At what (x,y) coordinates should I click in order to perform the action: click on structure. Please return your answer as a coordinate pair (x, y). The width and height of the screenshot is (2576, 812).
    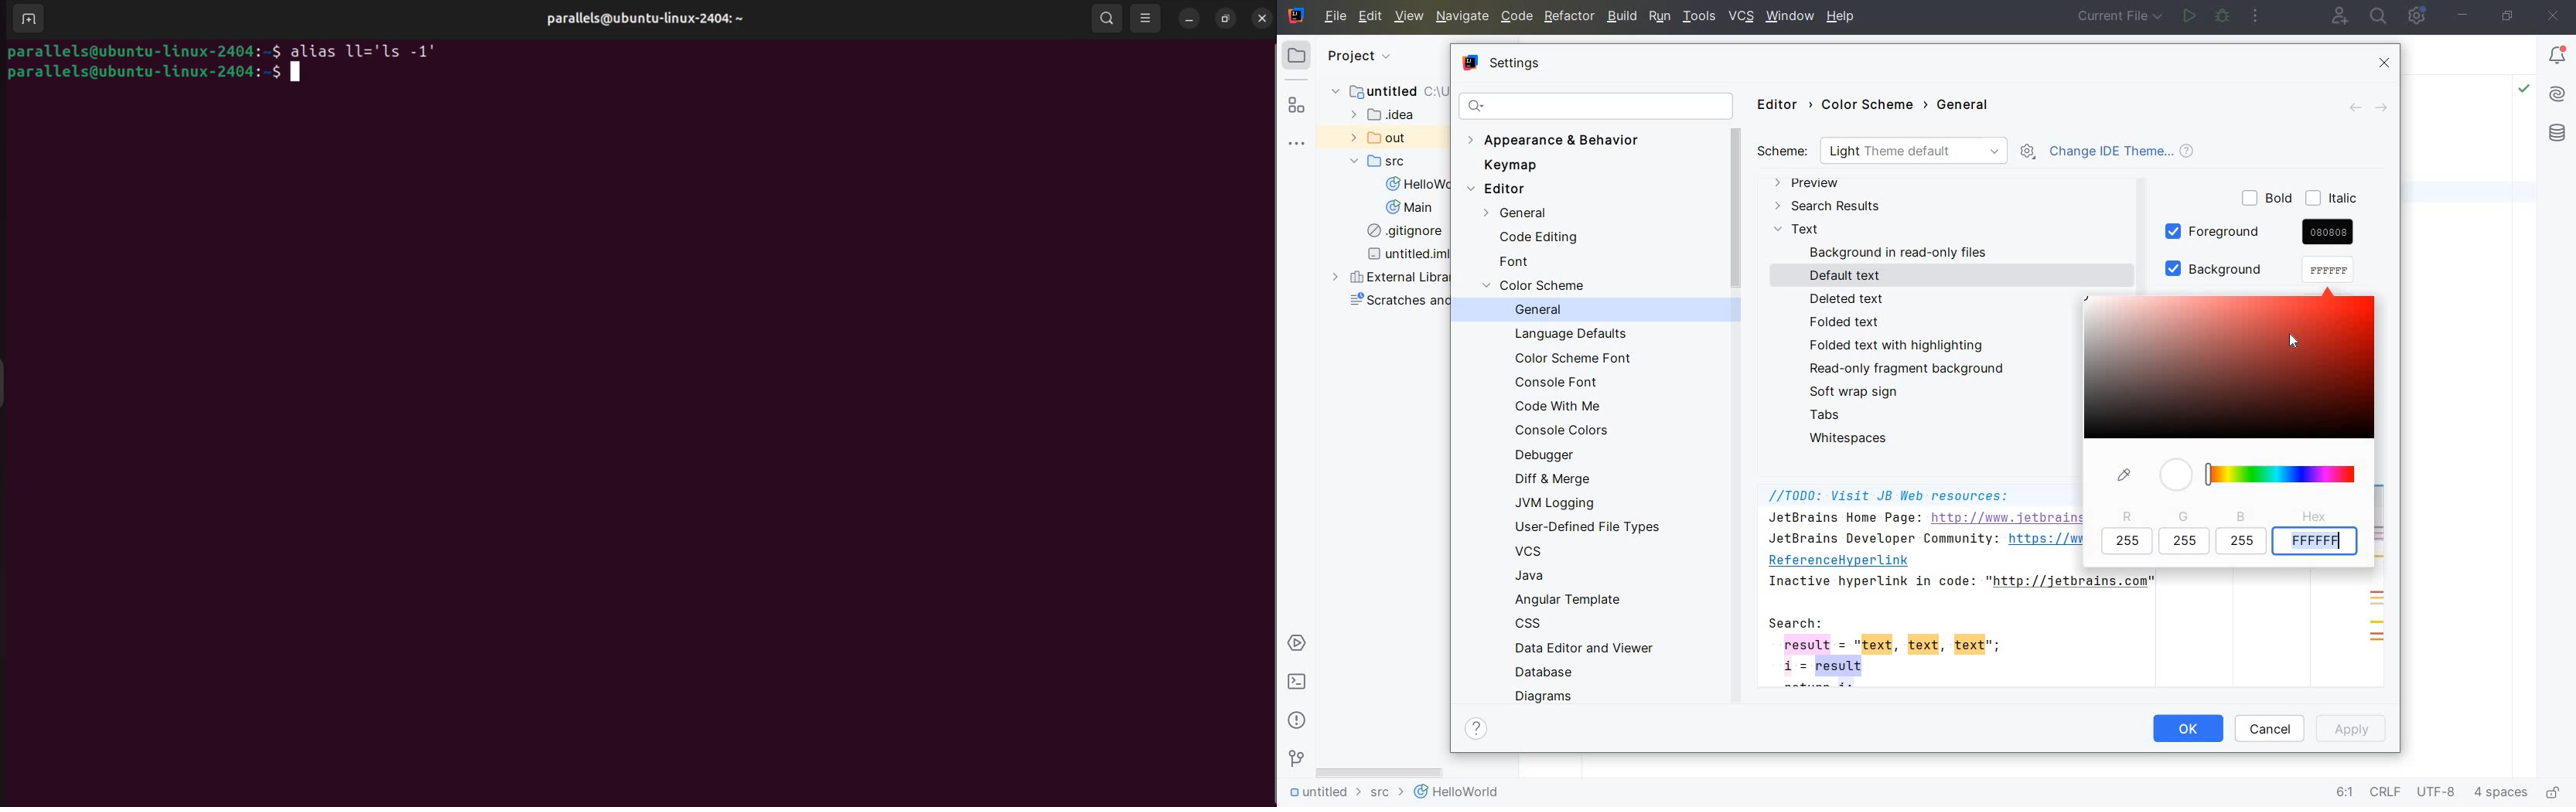
    Looking at the image, I should click on (1298, 105).